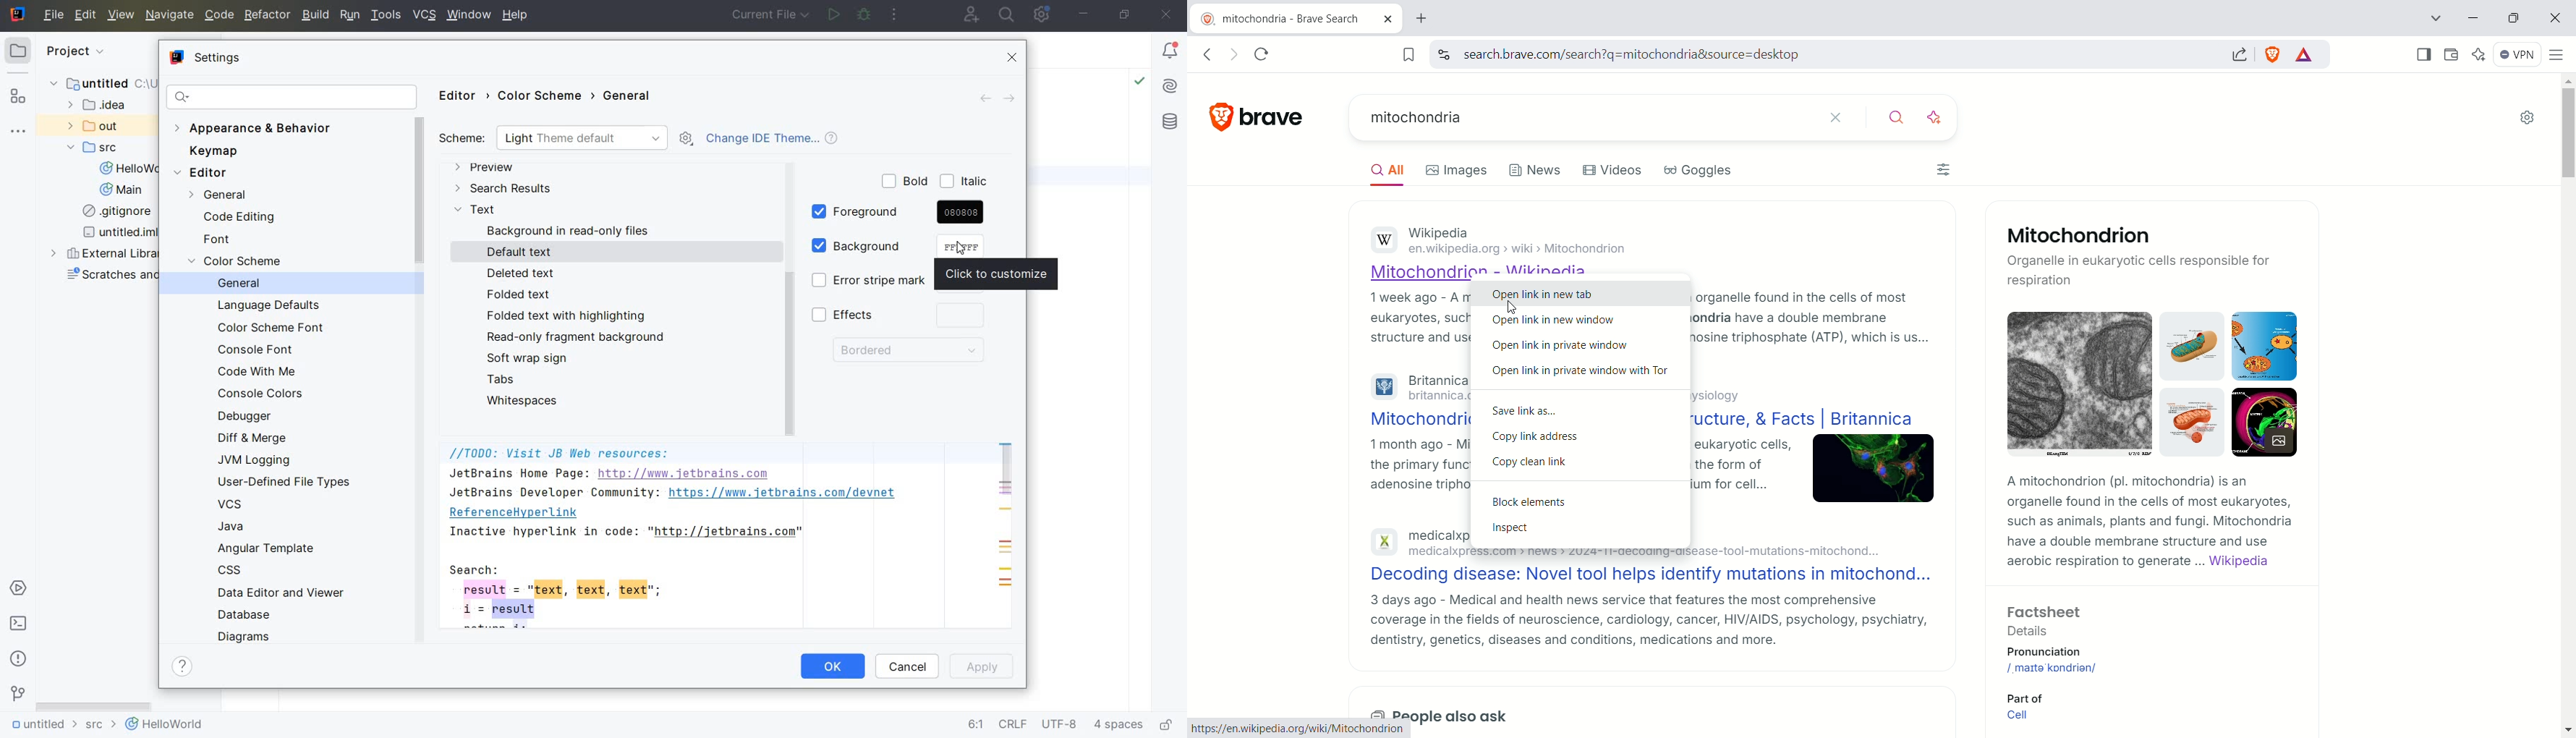  Describe the element at coordinates (234, 572) in the screenshot. I see `CSS` at that location.